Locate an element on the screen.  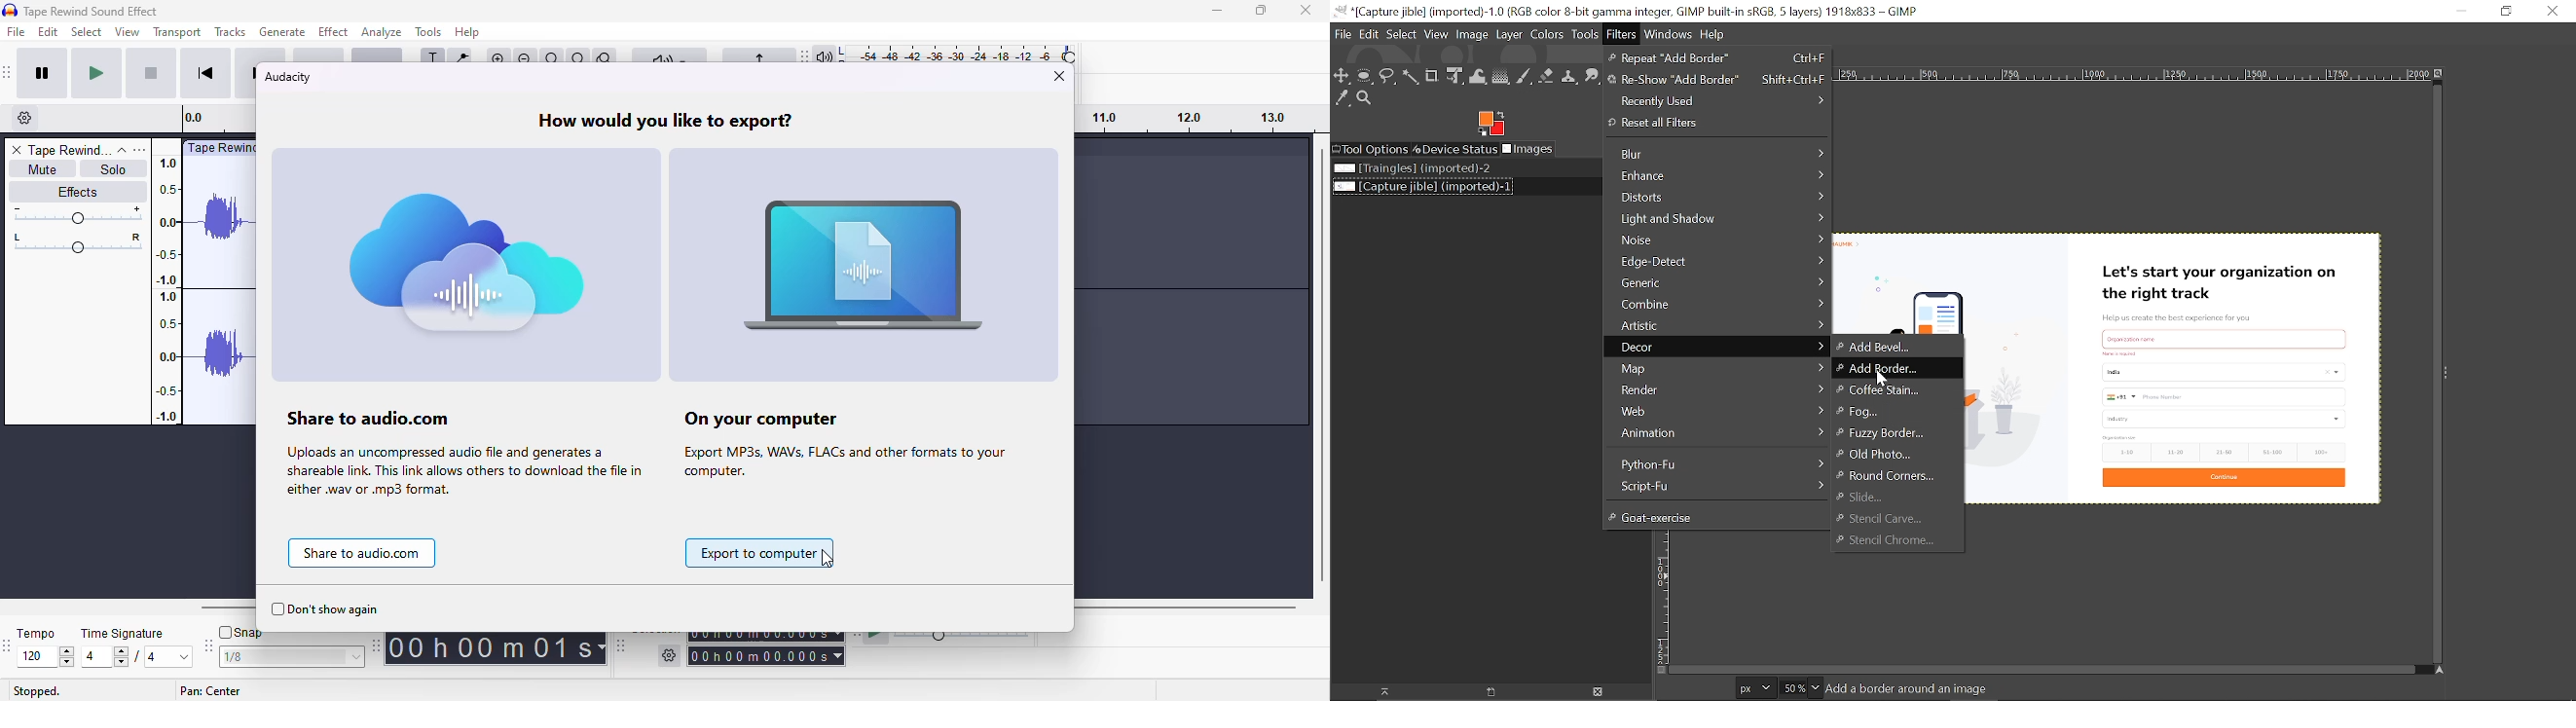
tools is located at coordinates (429, 31).